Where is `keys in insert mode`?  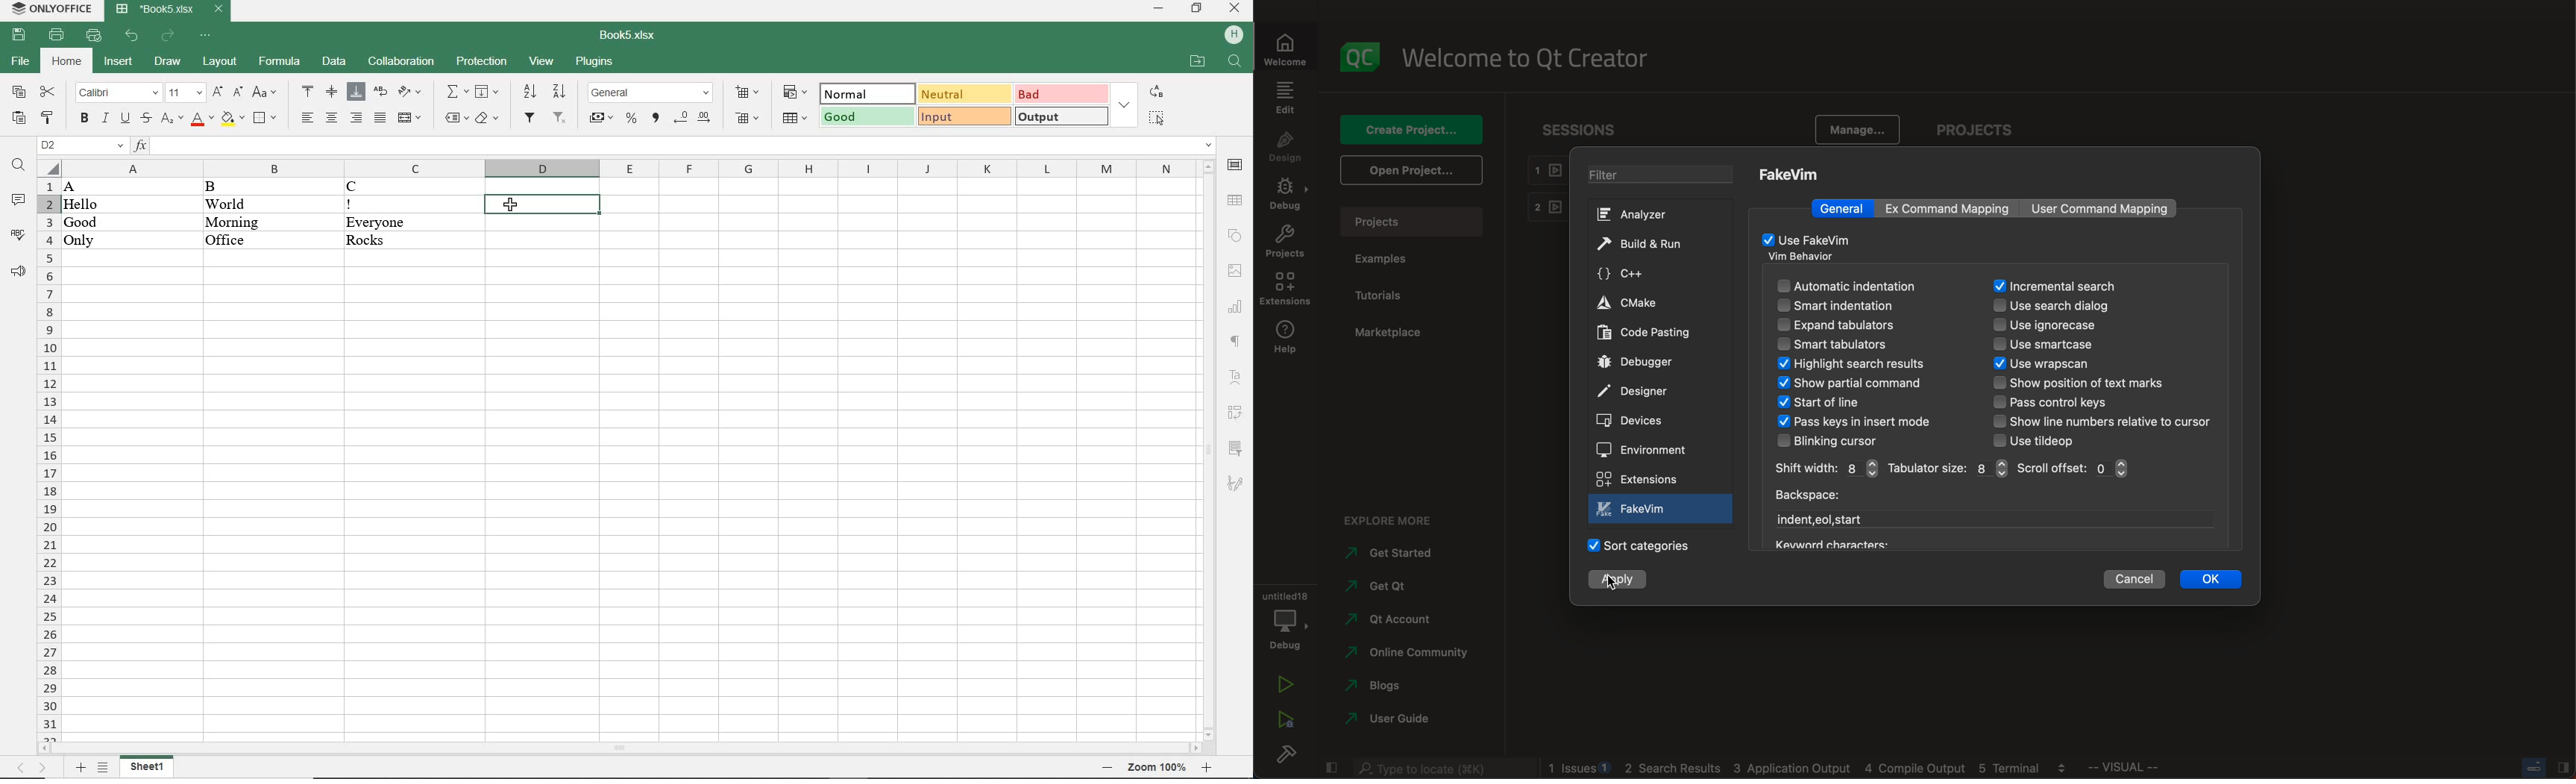
keys in insert mode is located at coordinates (1871, 423).